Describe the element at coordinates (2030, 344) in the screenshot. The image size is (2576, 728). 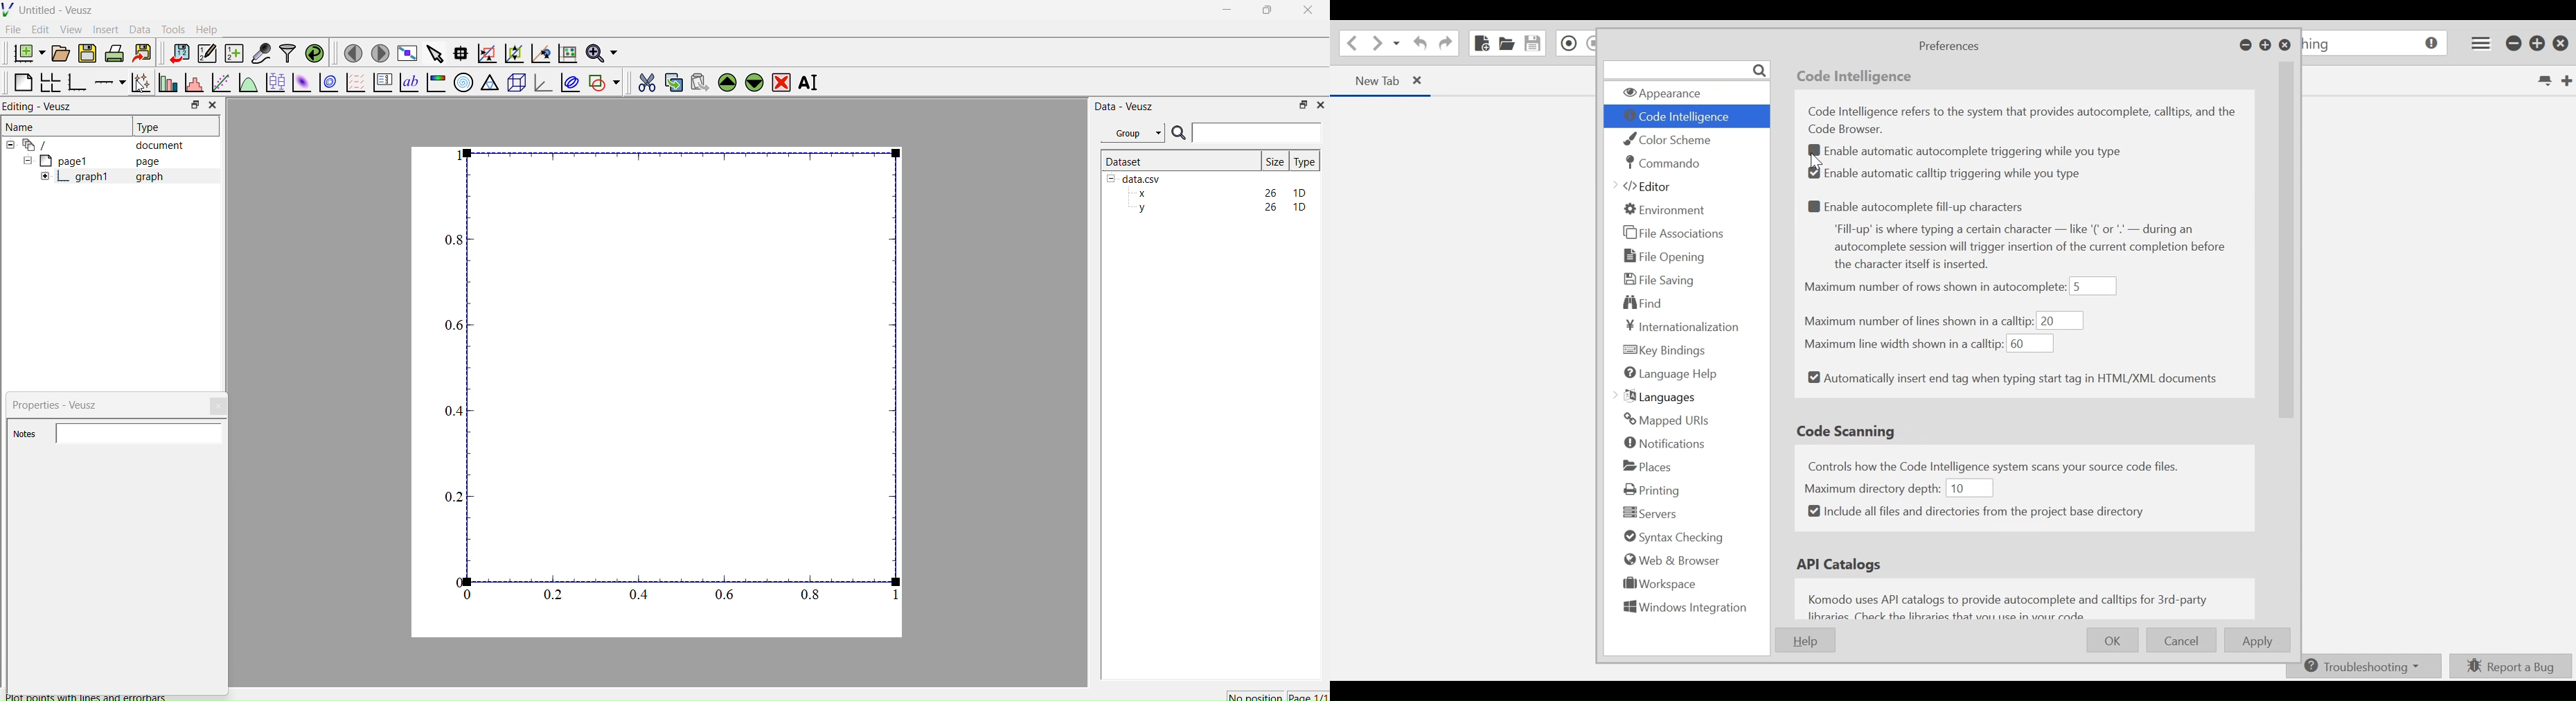
I see `60` at that location.